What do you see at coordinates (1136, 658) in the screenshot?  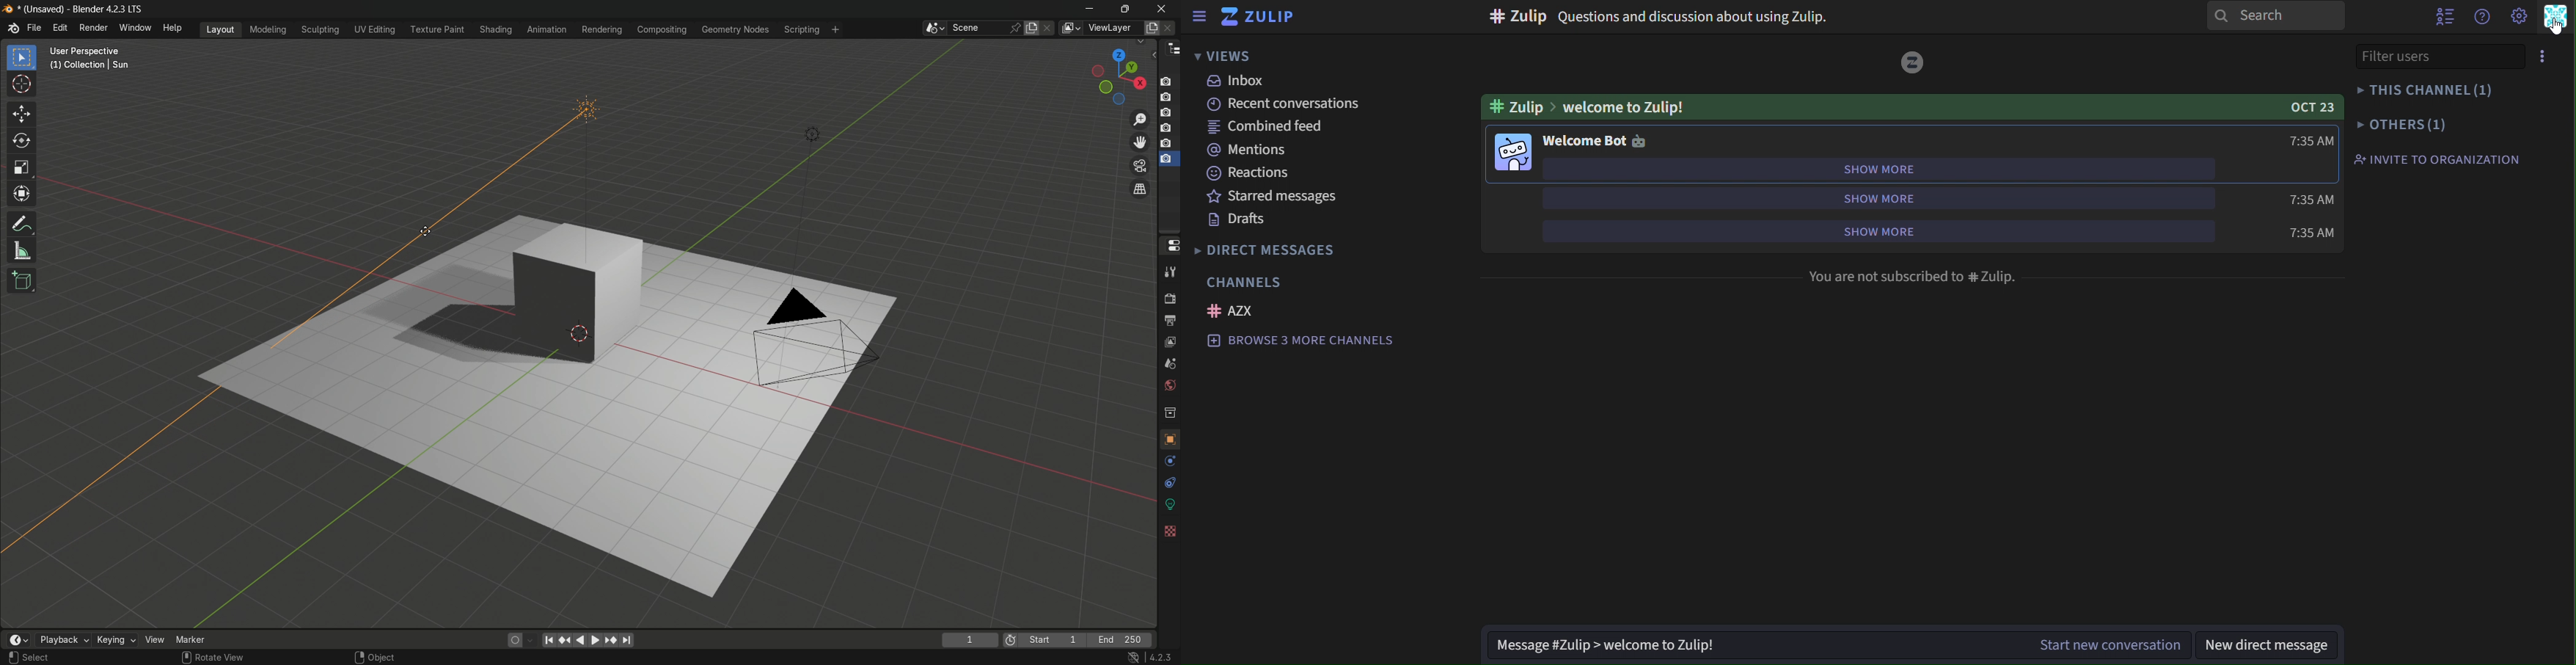 I see `no internet icon` at bounding box center [1136, 658].